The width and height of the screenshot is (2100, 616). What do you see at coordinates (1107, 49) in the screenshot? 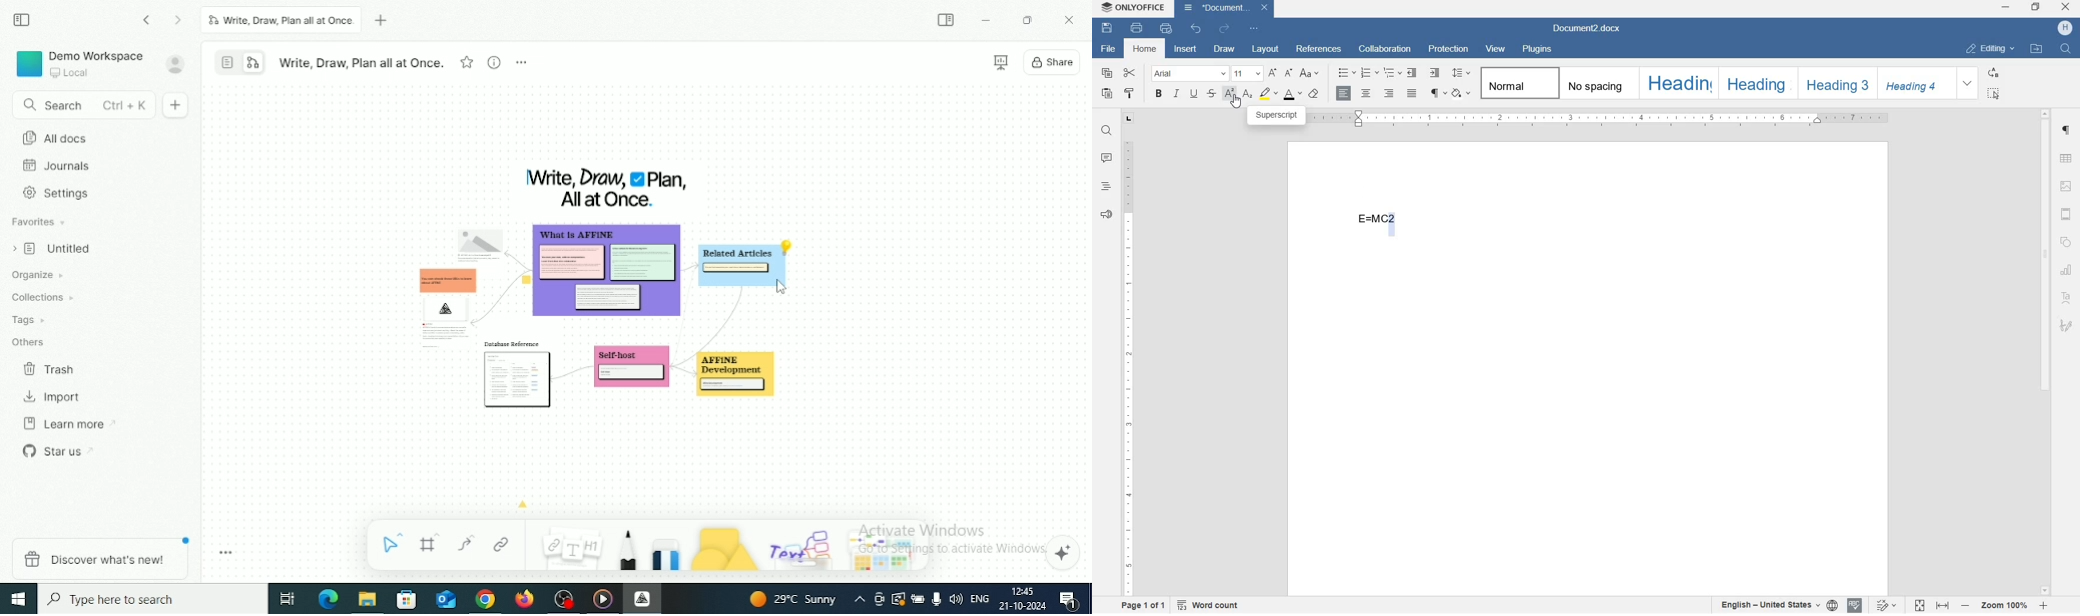
I see `file` at bounding box center [1107, 49].